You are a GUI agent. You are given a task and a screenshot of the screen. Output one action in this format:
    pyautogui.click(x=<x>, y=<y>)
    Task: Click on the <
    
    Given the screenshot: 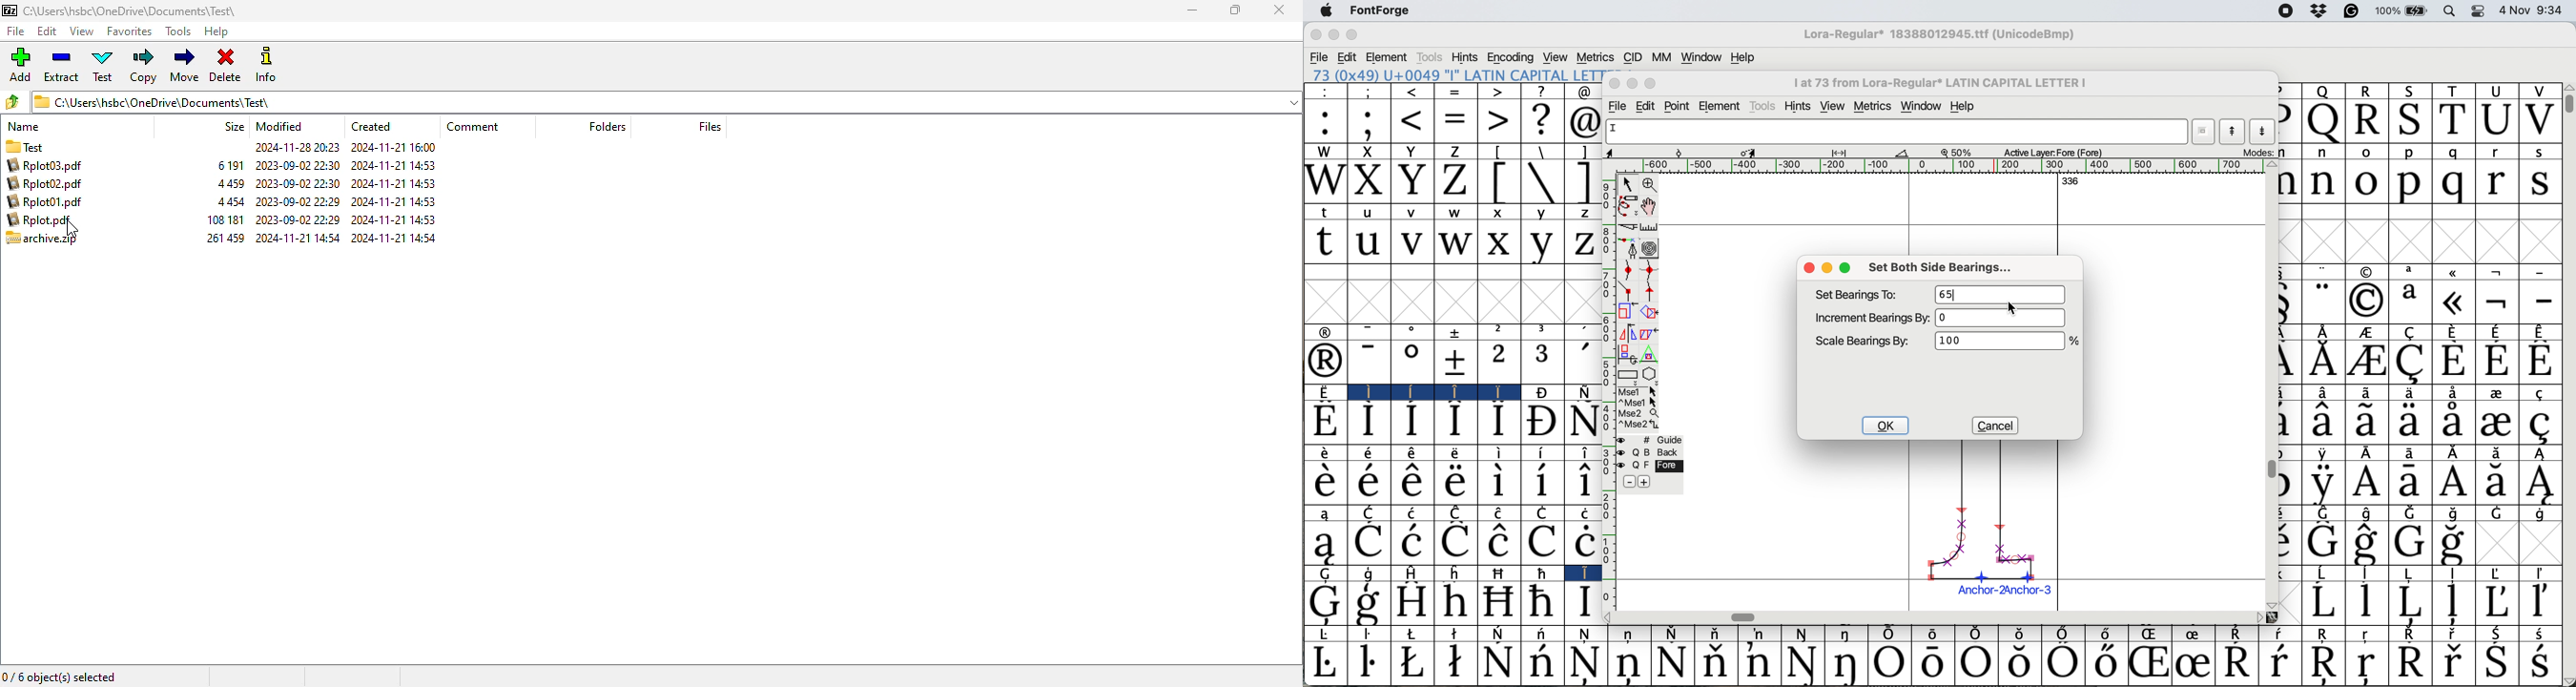 What is the action you would take?
    pyautogui.click(x=1414, y=92)
    